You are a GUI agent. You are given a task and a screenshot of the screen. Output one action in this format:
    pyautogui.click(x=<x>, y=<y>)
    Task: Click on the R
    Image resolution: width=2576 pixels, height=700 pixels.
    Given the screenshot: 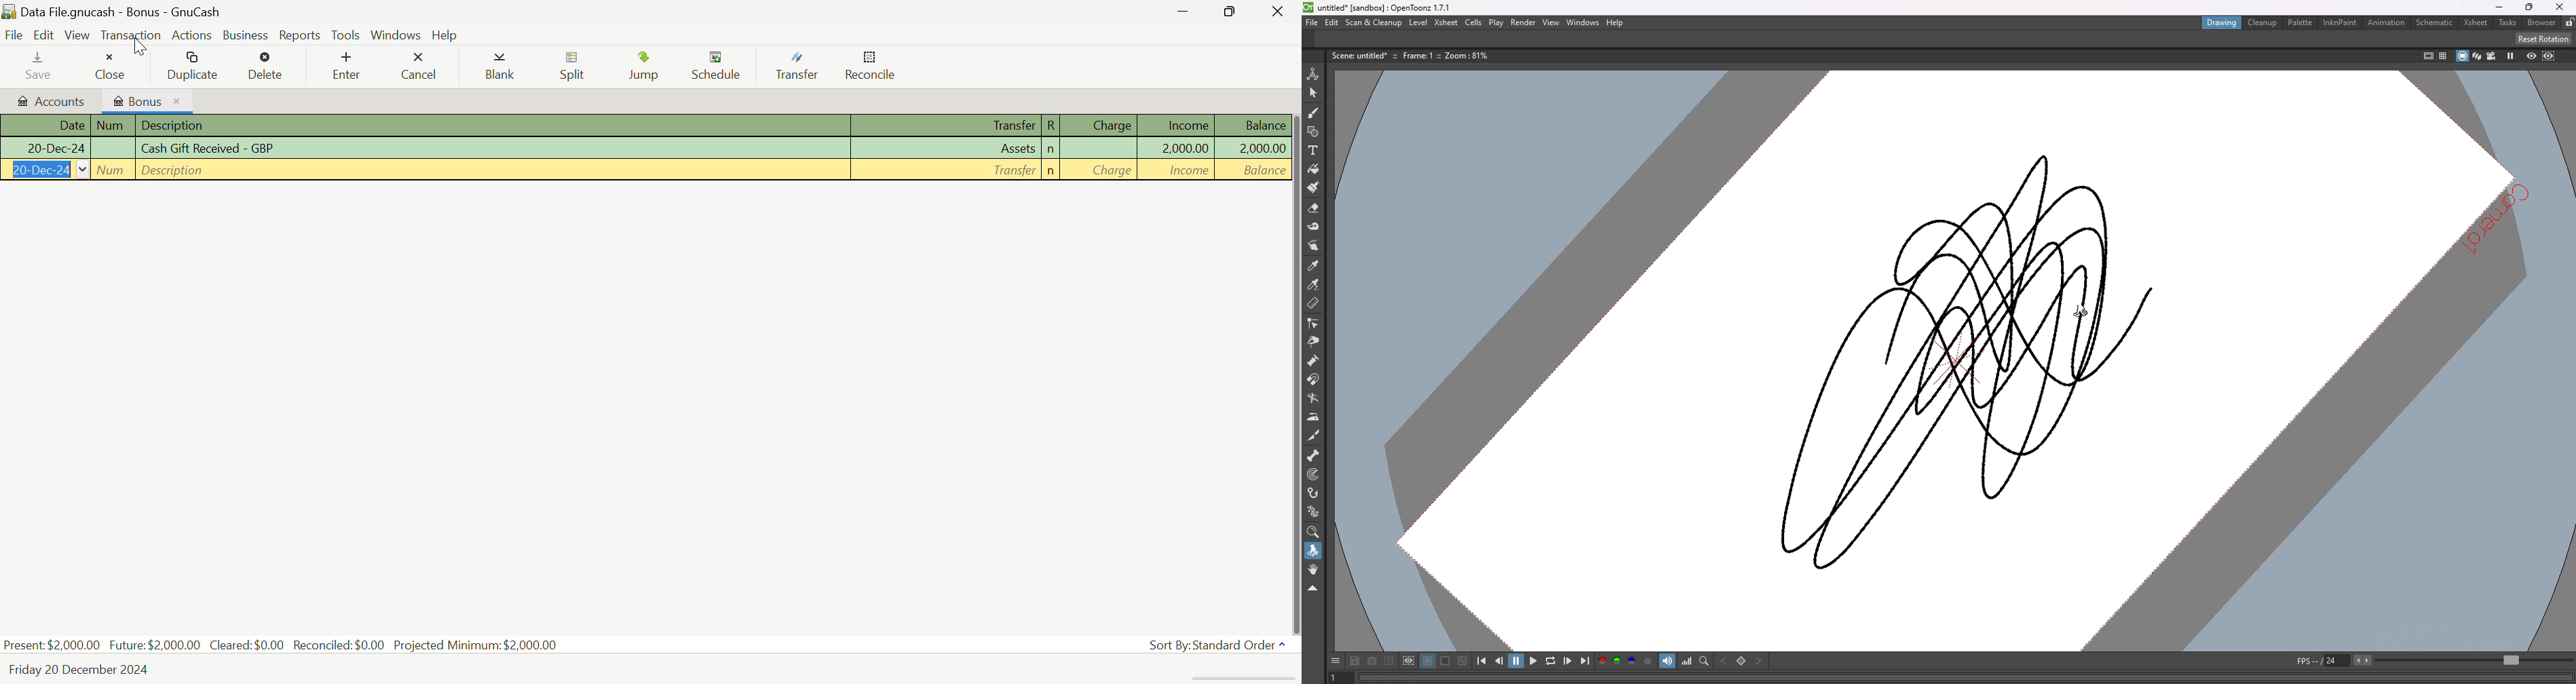 What is the action you would take?
    pyautogui.click(x=1050, y=126)
    